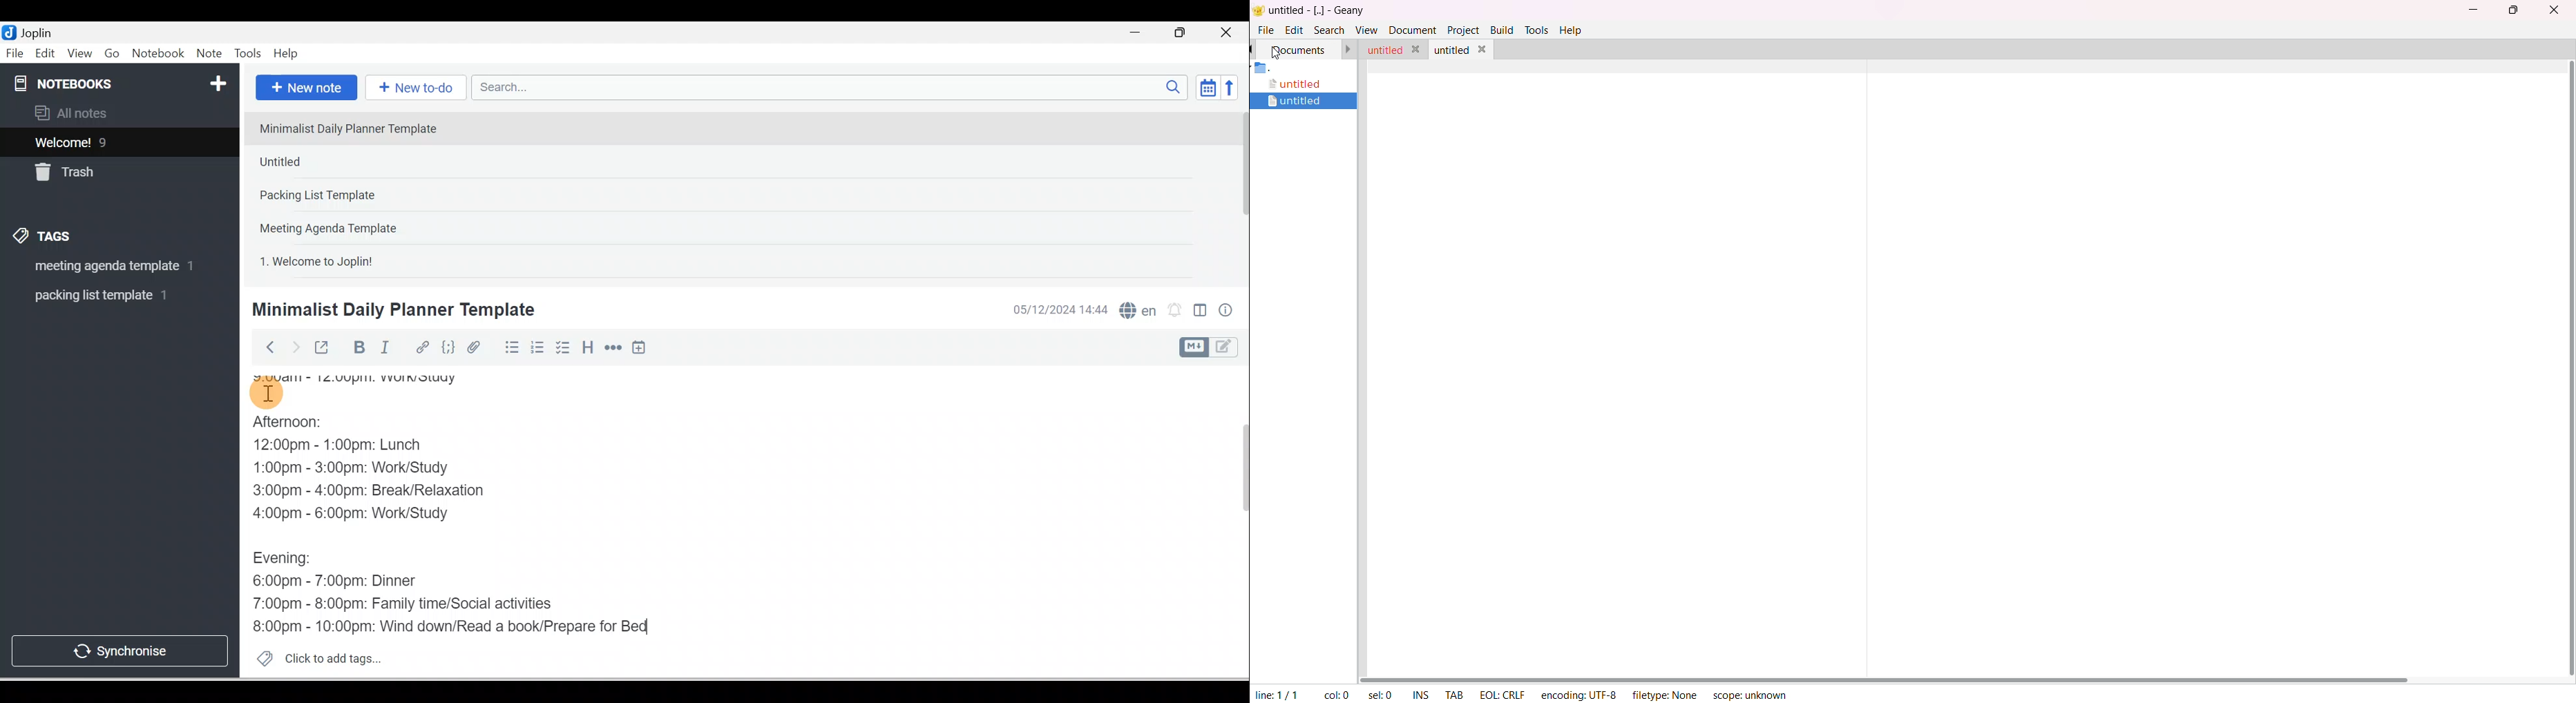 The width and height of the screenshot is (2576, 728). Describe the element at coordinates (1234, 87) in the screenshot. I see `Reverse sort` at that location.